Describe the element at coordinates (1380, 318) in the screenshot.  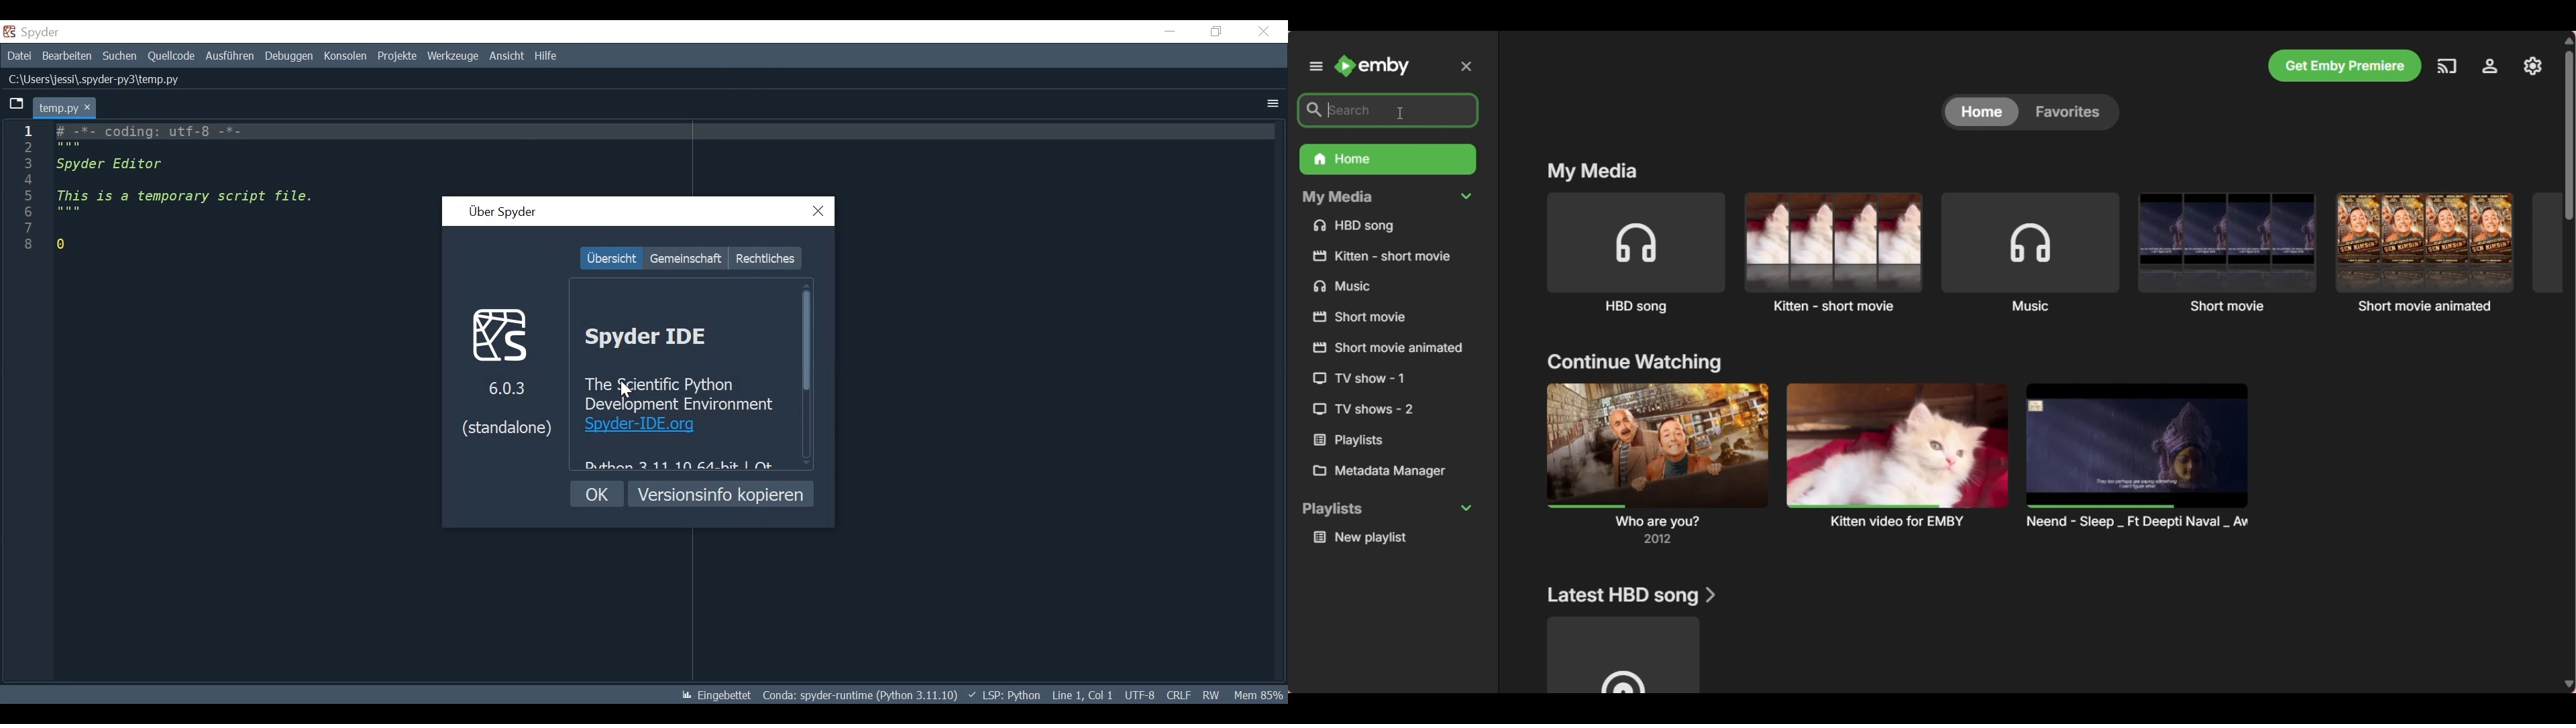
I see `` at that location.